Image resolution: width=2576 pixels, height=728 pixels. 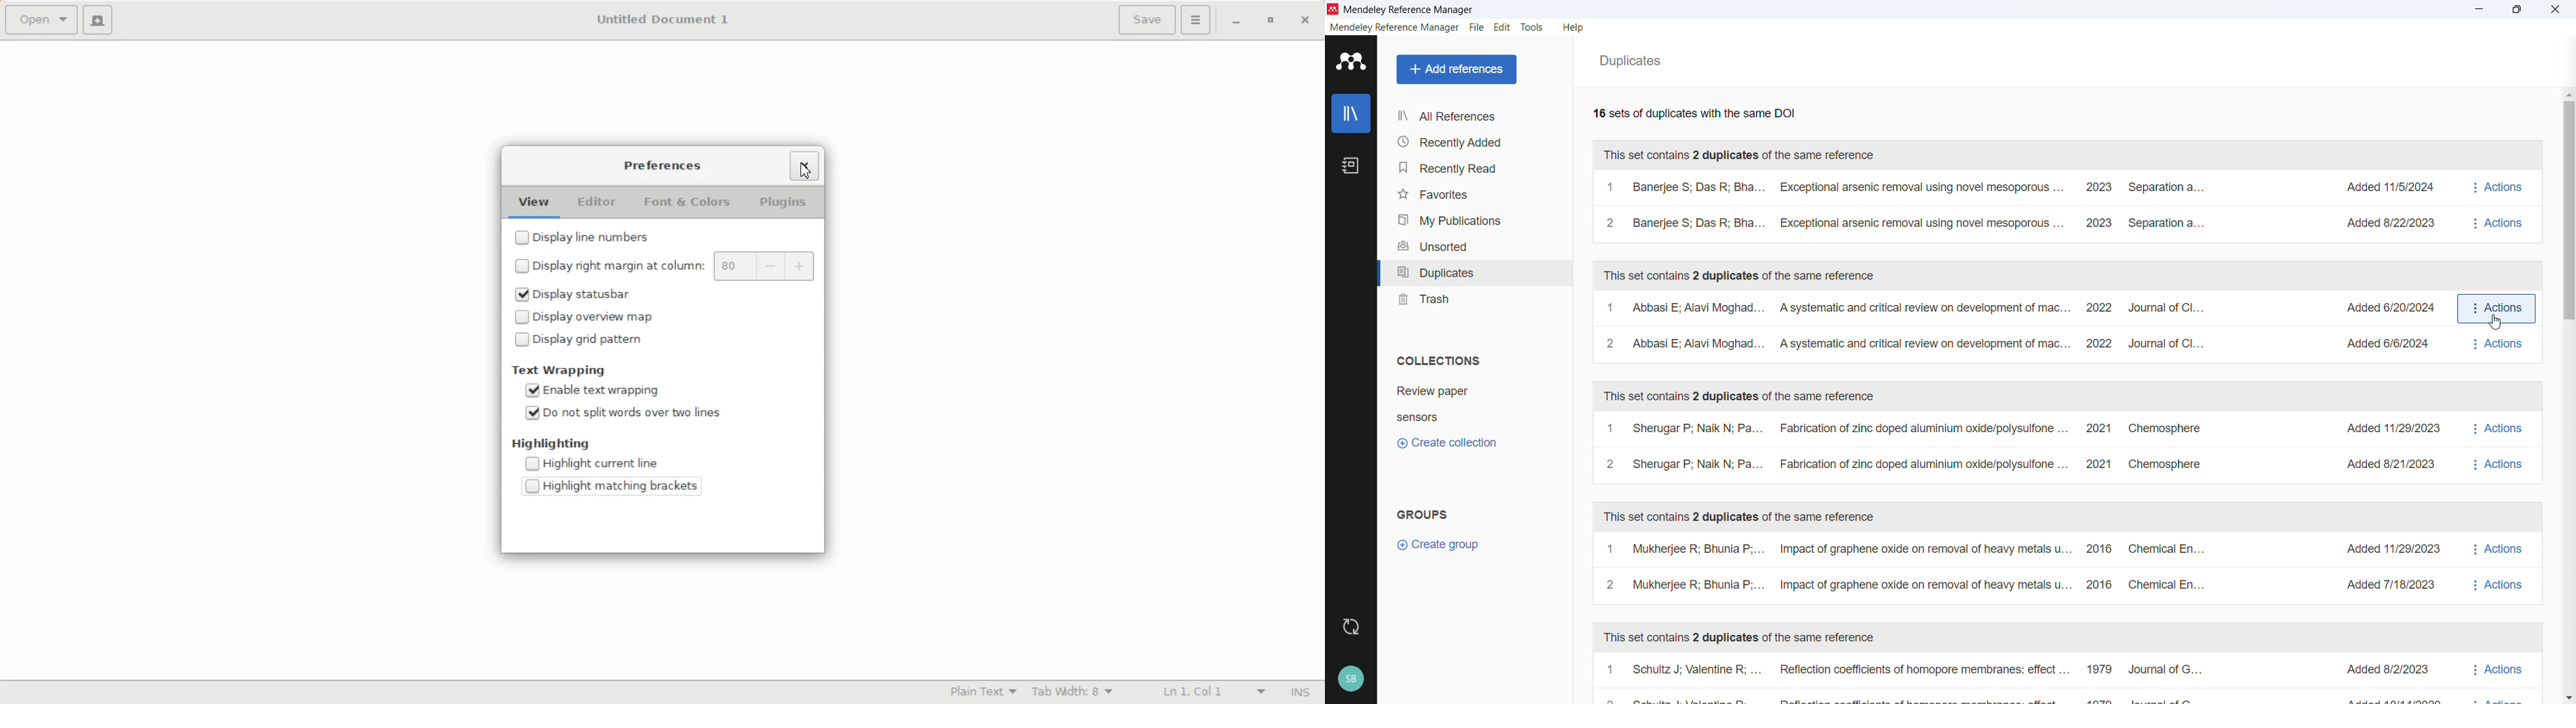 What do you see at coordinates (2500, 679) in the screenshot?
I see `actions` at bounding box center [2500, 679].